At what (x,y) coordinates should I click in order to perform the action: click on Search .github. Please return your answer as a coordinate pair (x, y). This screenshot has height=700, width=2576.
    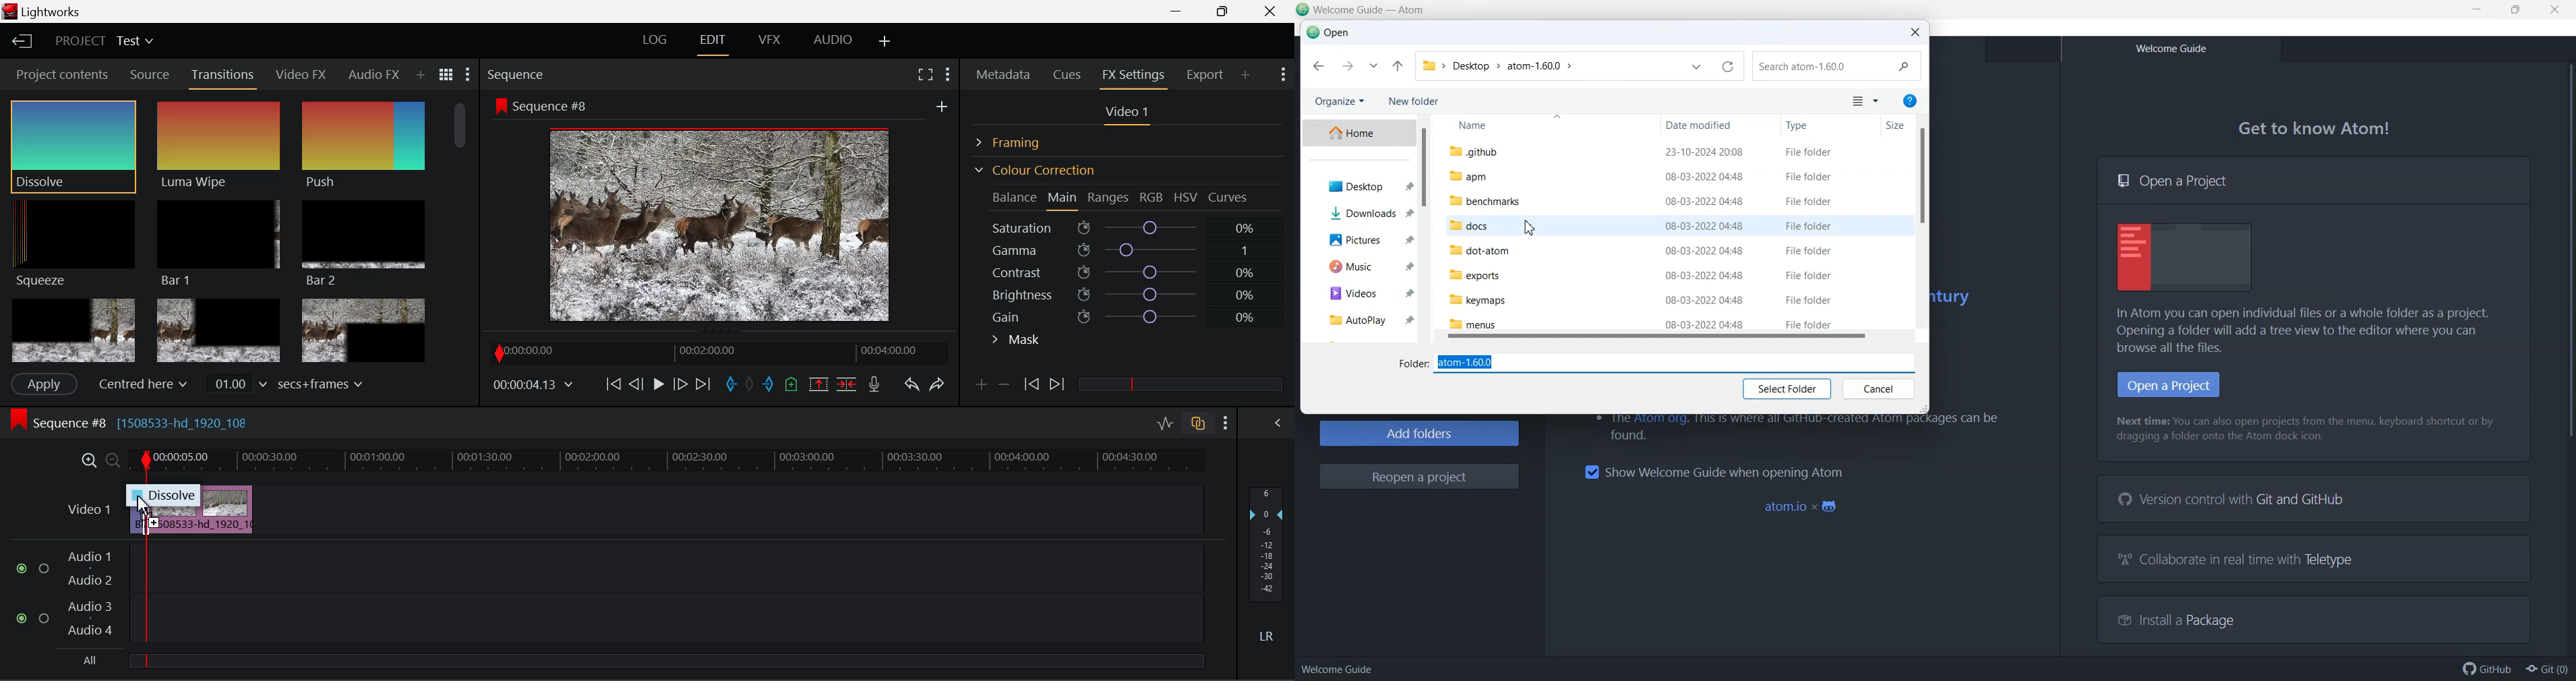
    Looking at the image, I should click on (1838, 67).